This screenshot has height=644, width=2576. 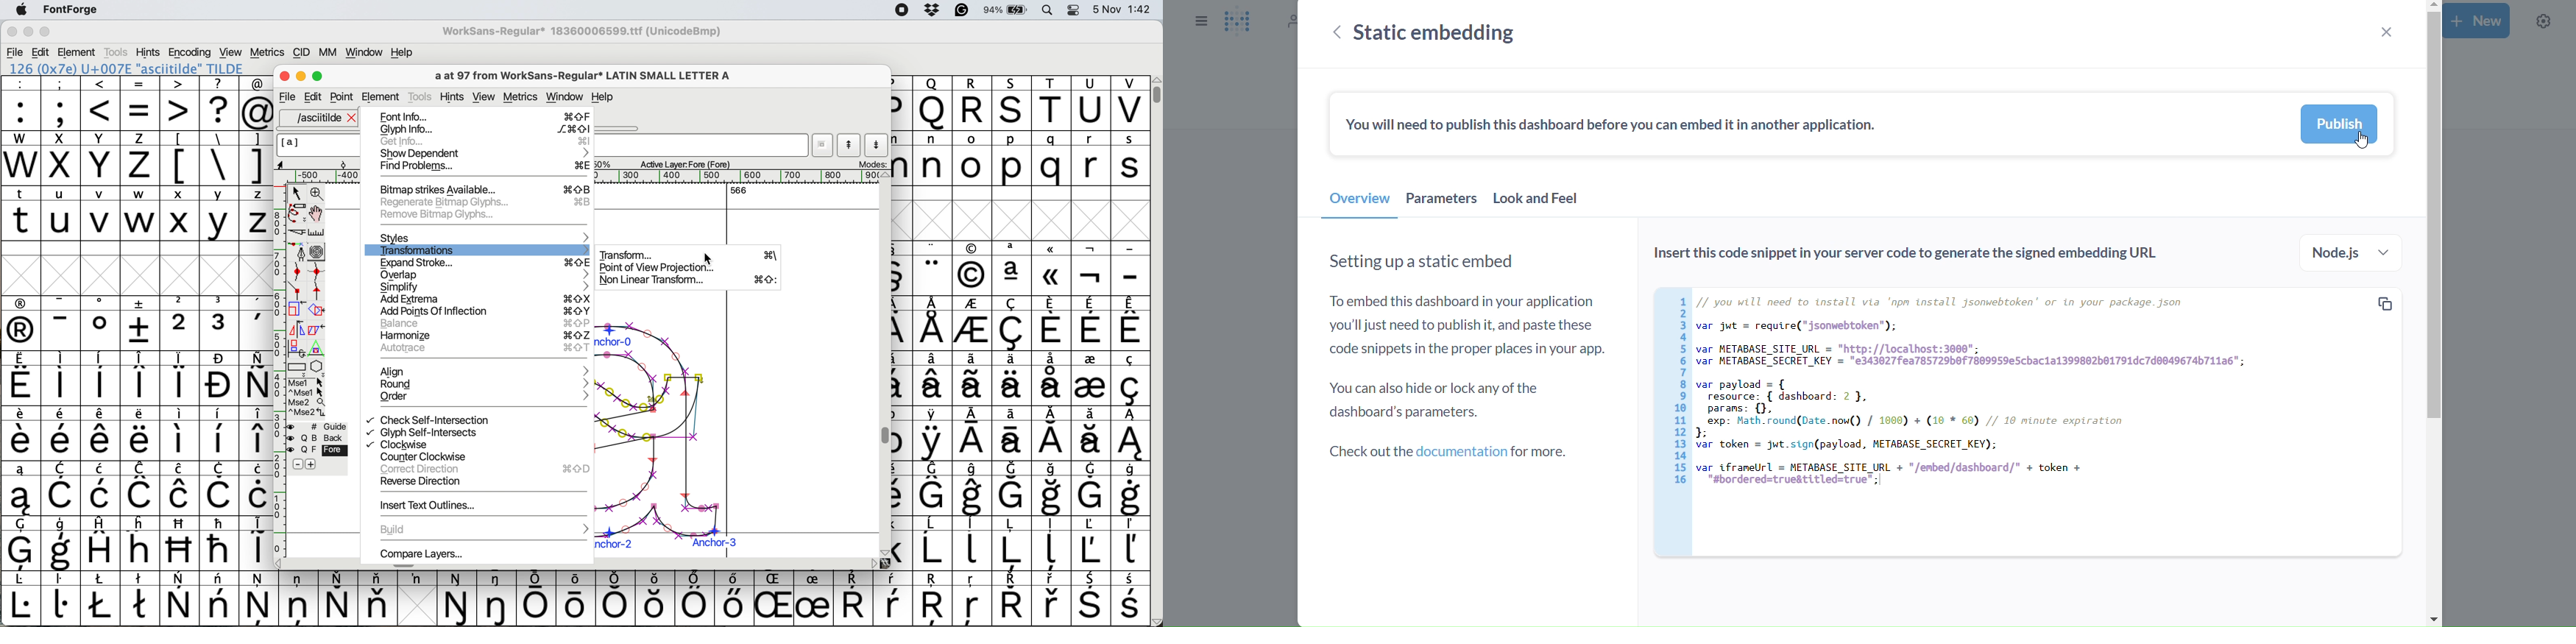 What do you see at coordinates (1536, 202) in the screenshot?
I see `look and feel` at bounding box center [1536, 202].